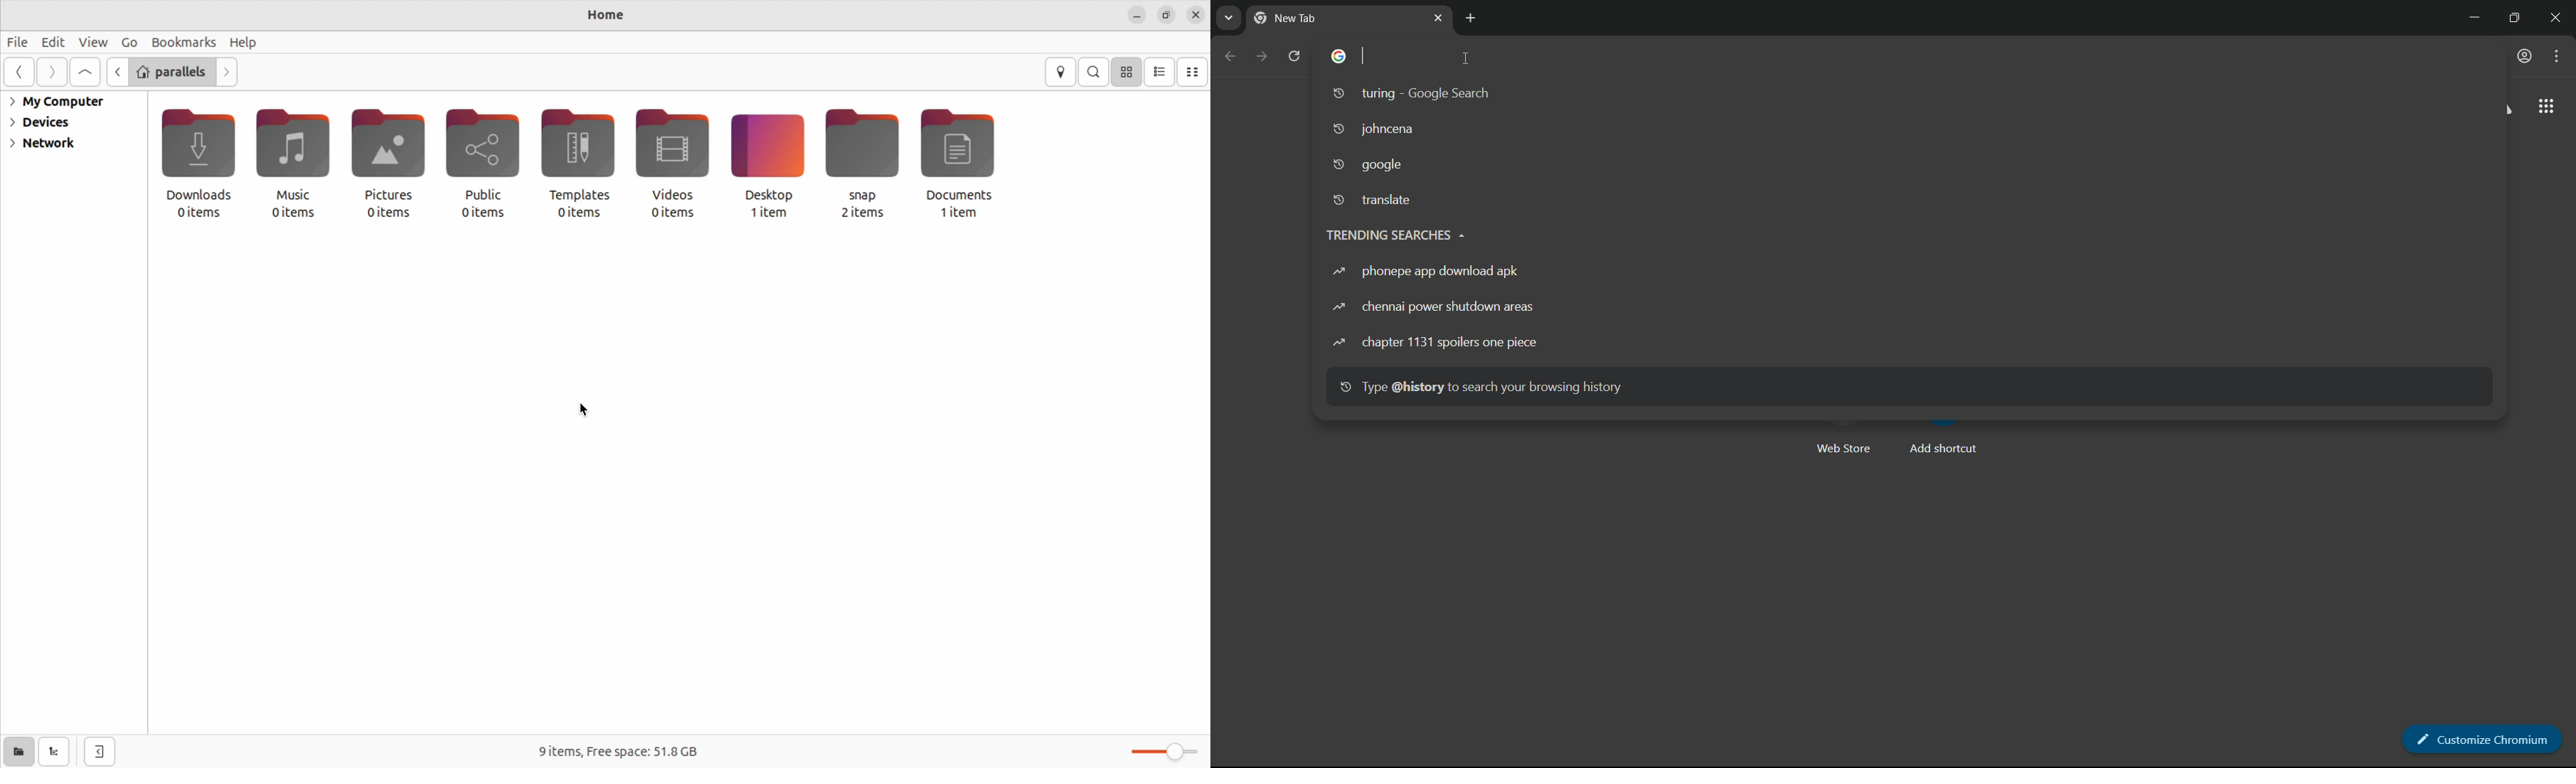 The image size is (2576, 784). I want to click on search bar, so click(1095, 71).